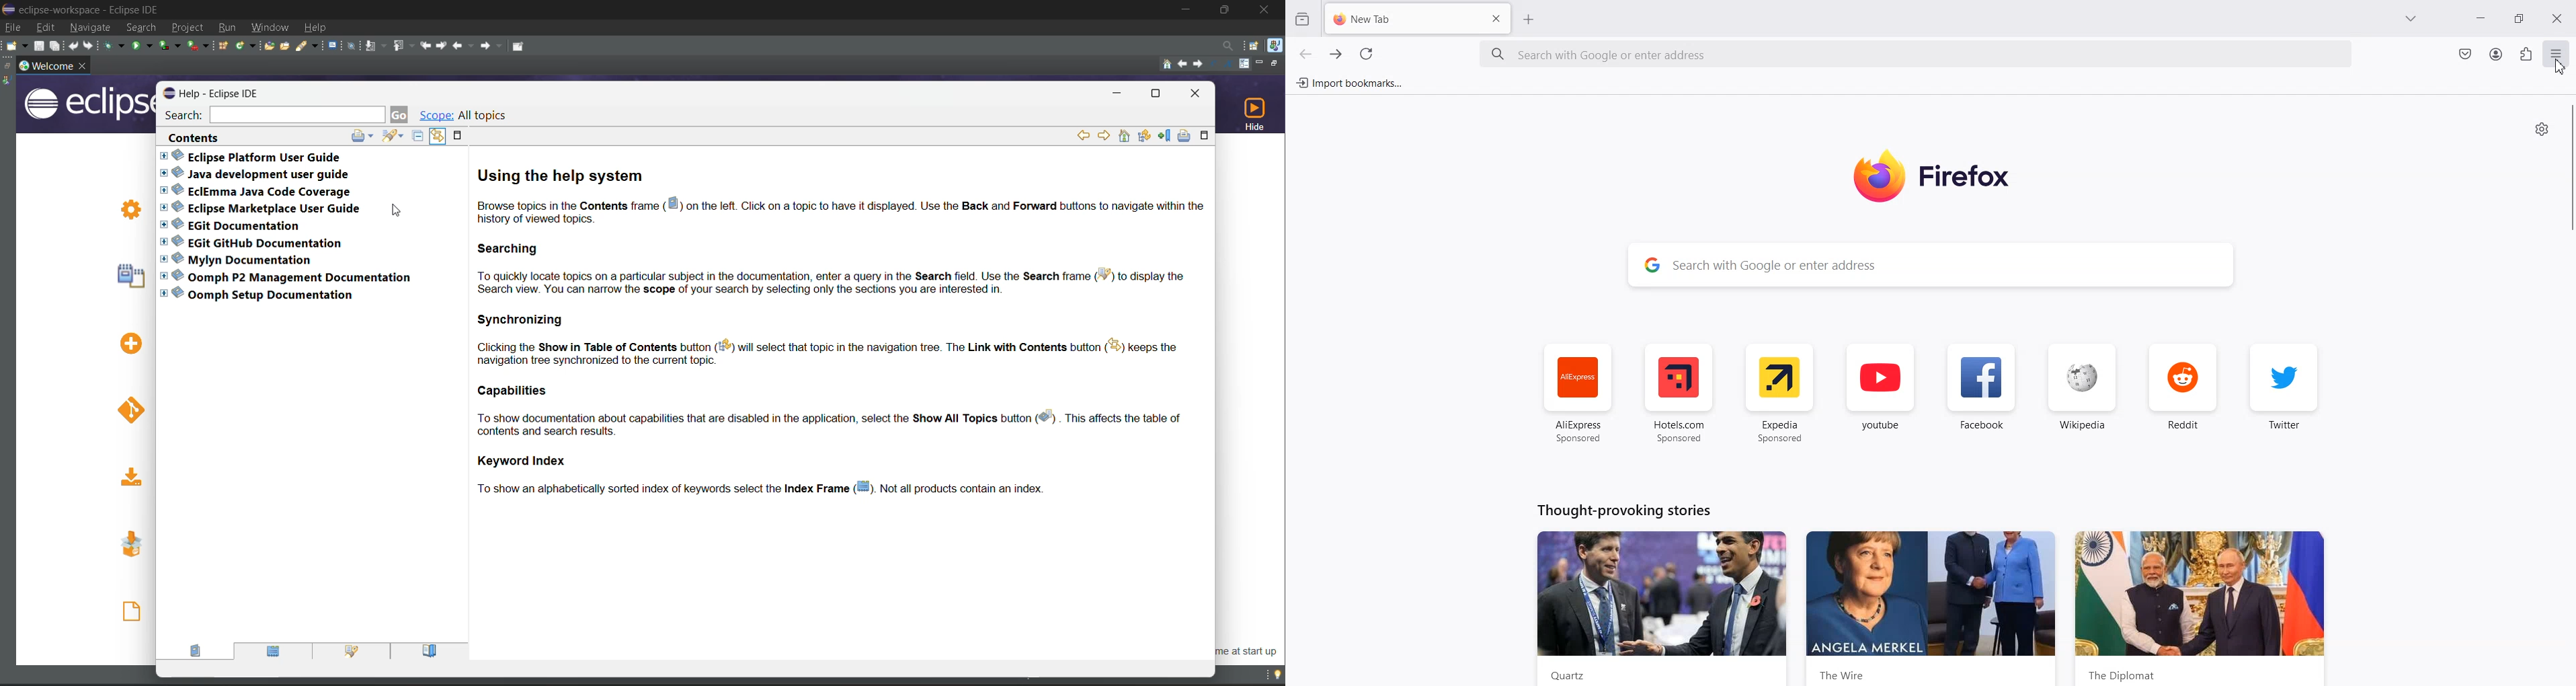 The height and width of the screenshot is (700, 2576). I want to click on Firefox logo, so click(1938, 176).